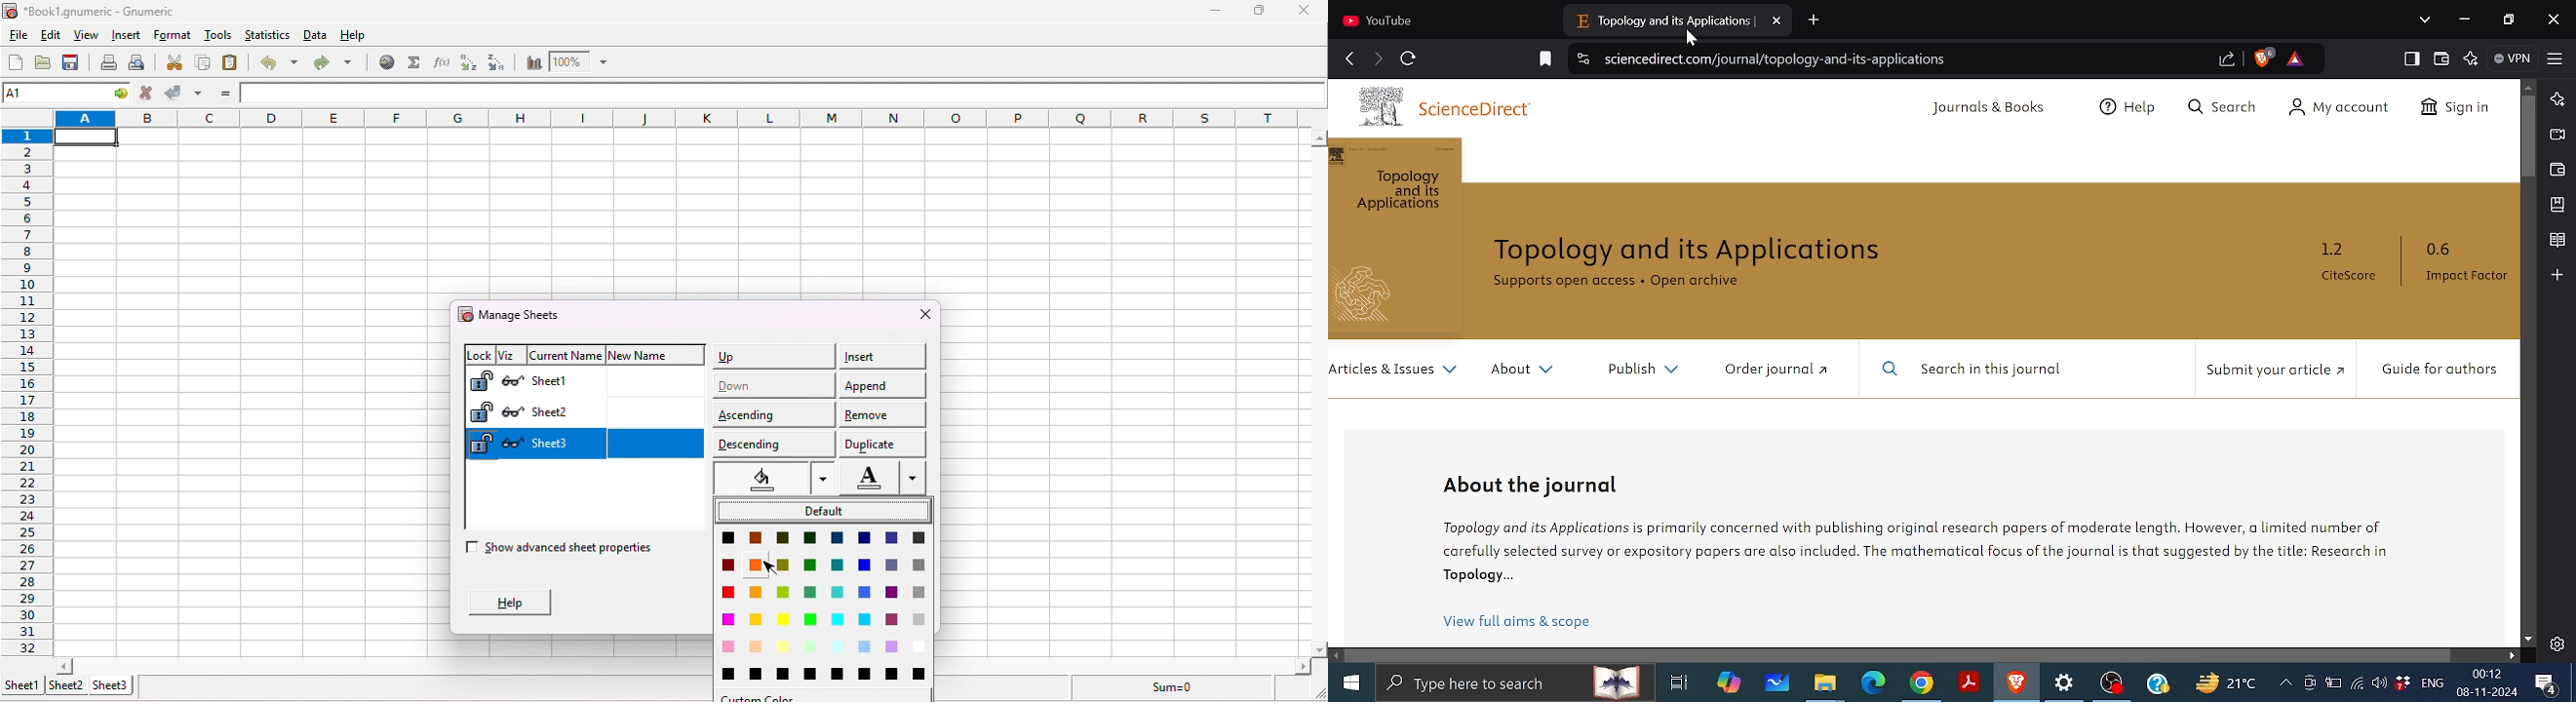 This screenshot has height=728, width=2576. Describe the element at coordinates (479, 443) in the screenshot. I see `Lock sheet 3` at that location.